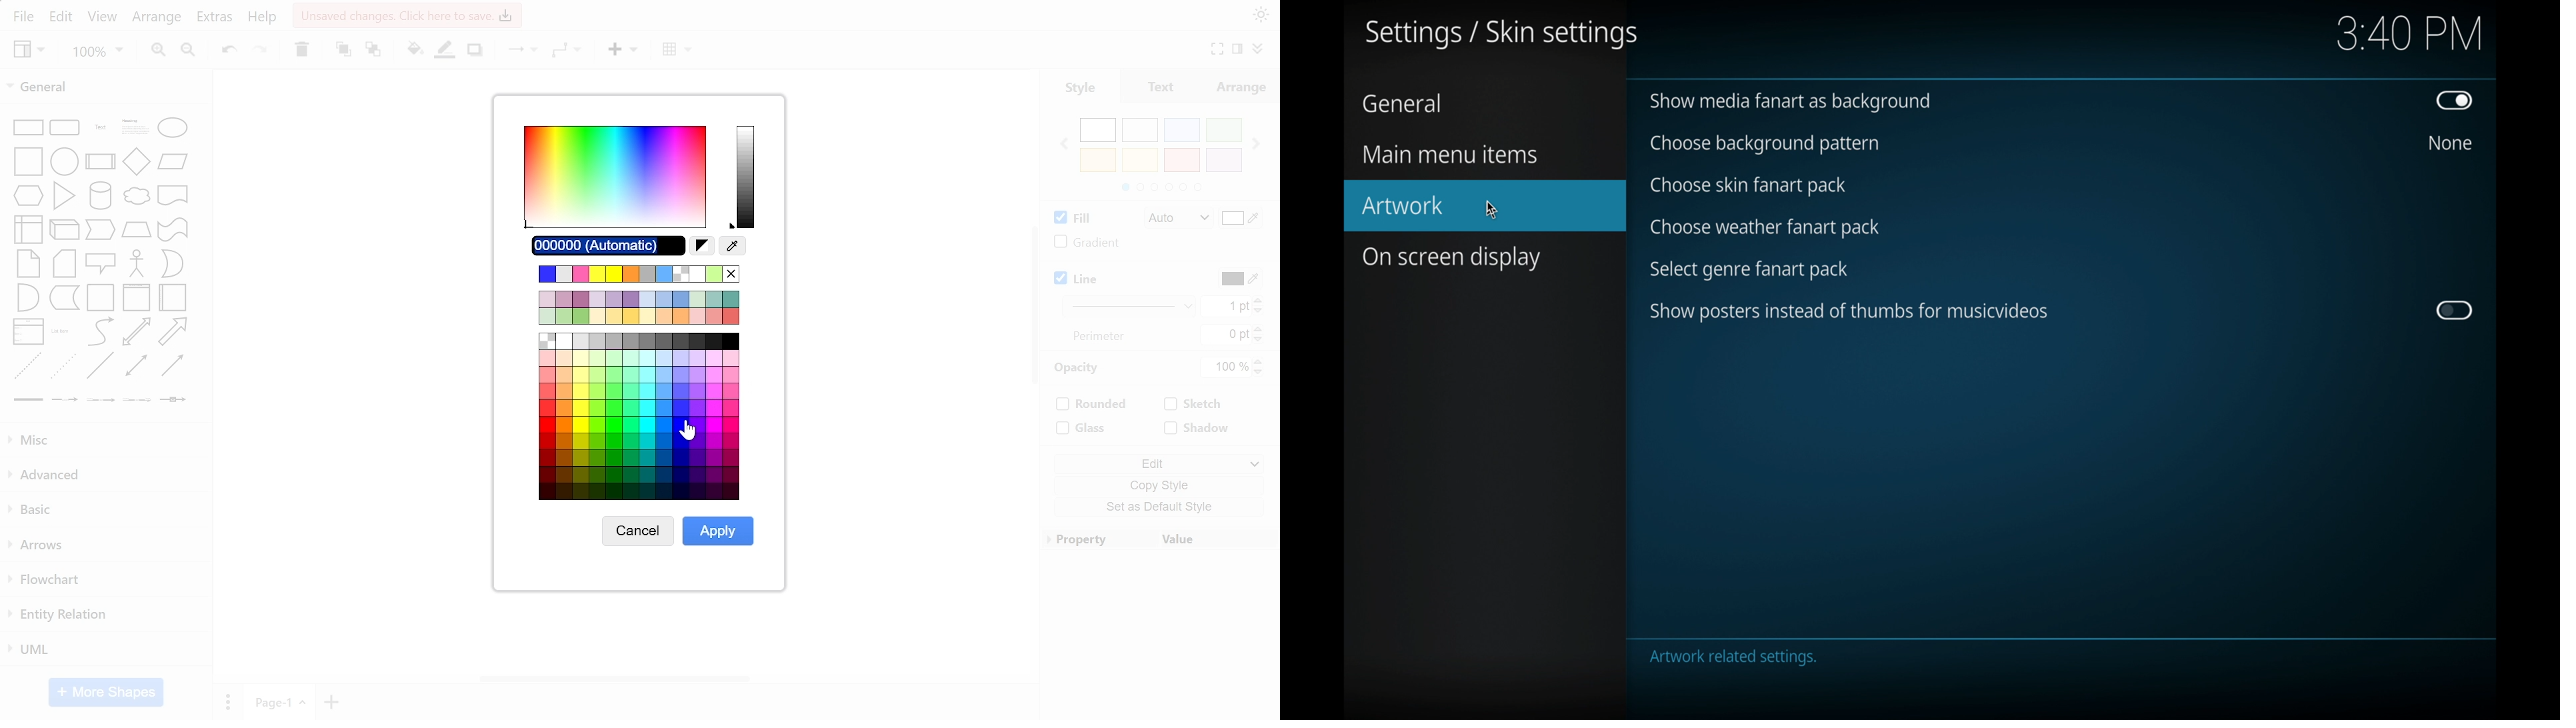  What do you see at coordinates (2409, 35) in the screenshot?
I see `time` at bounding box center [2409, 35].